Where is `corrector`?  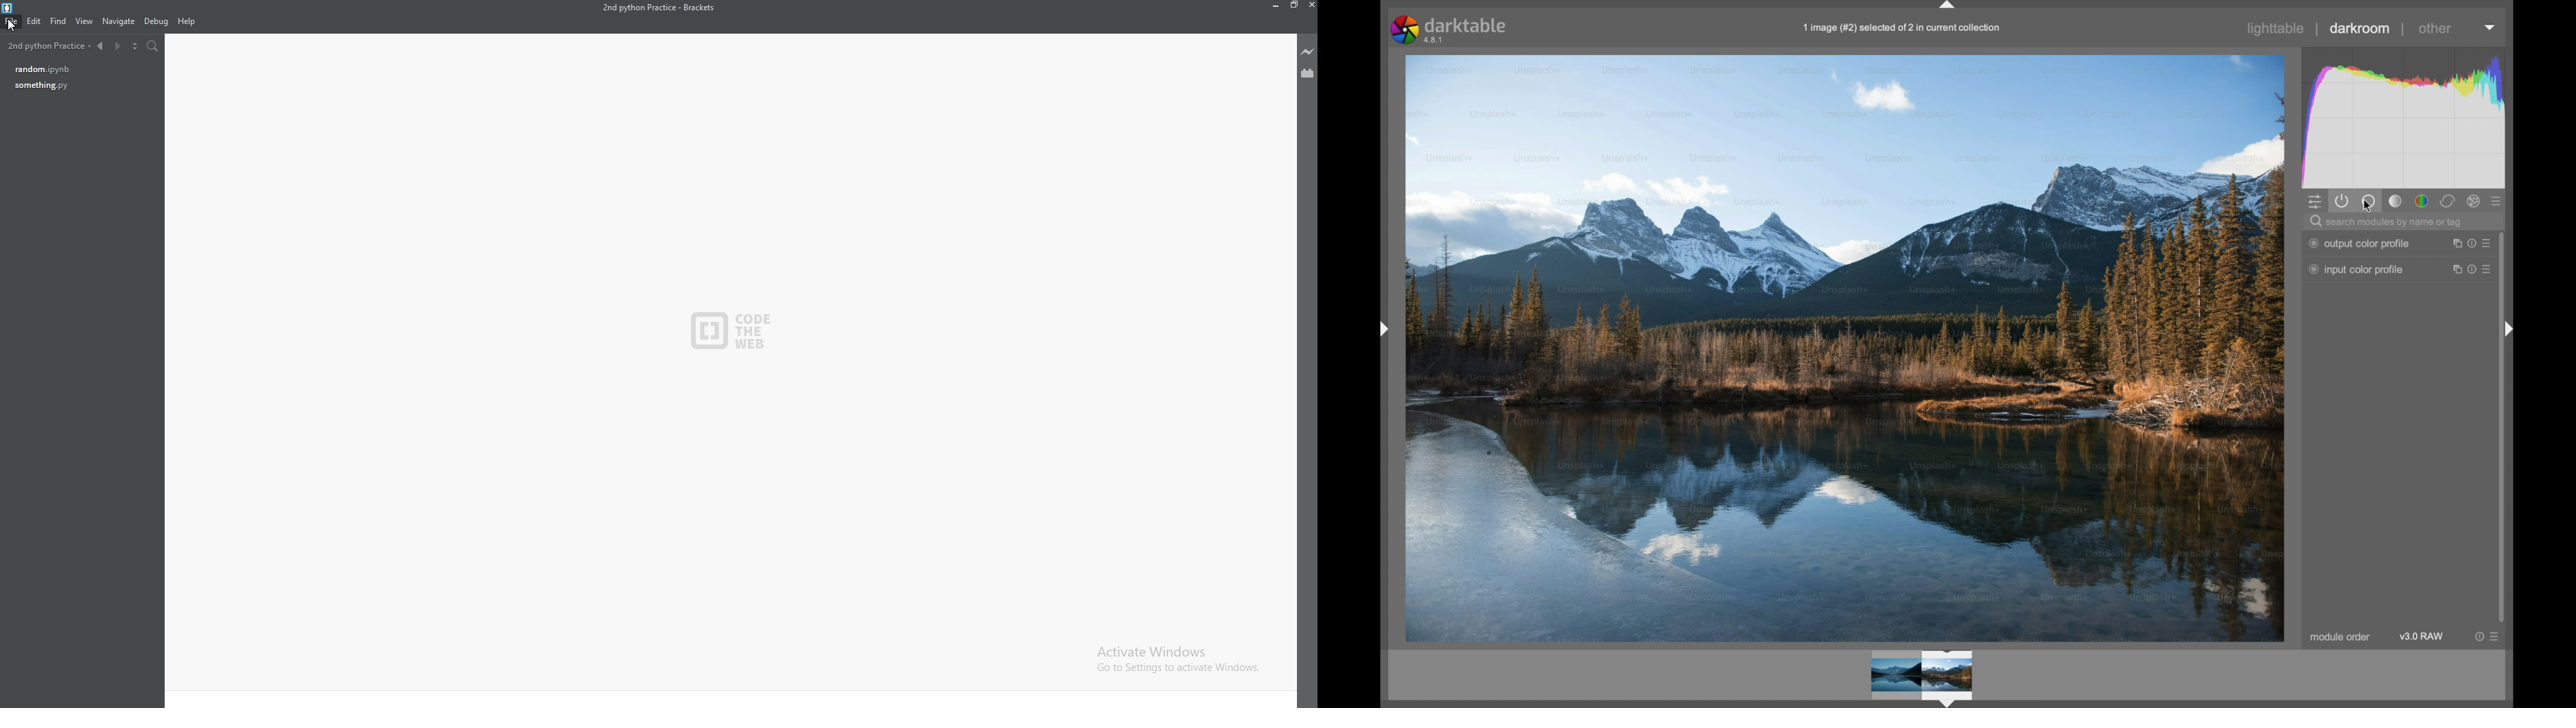
corrector is located at coordinates (2448, 201).